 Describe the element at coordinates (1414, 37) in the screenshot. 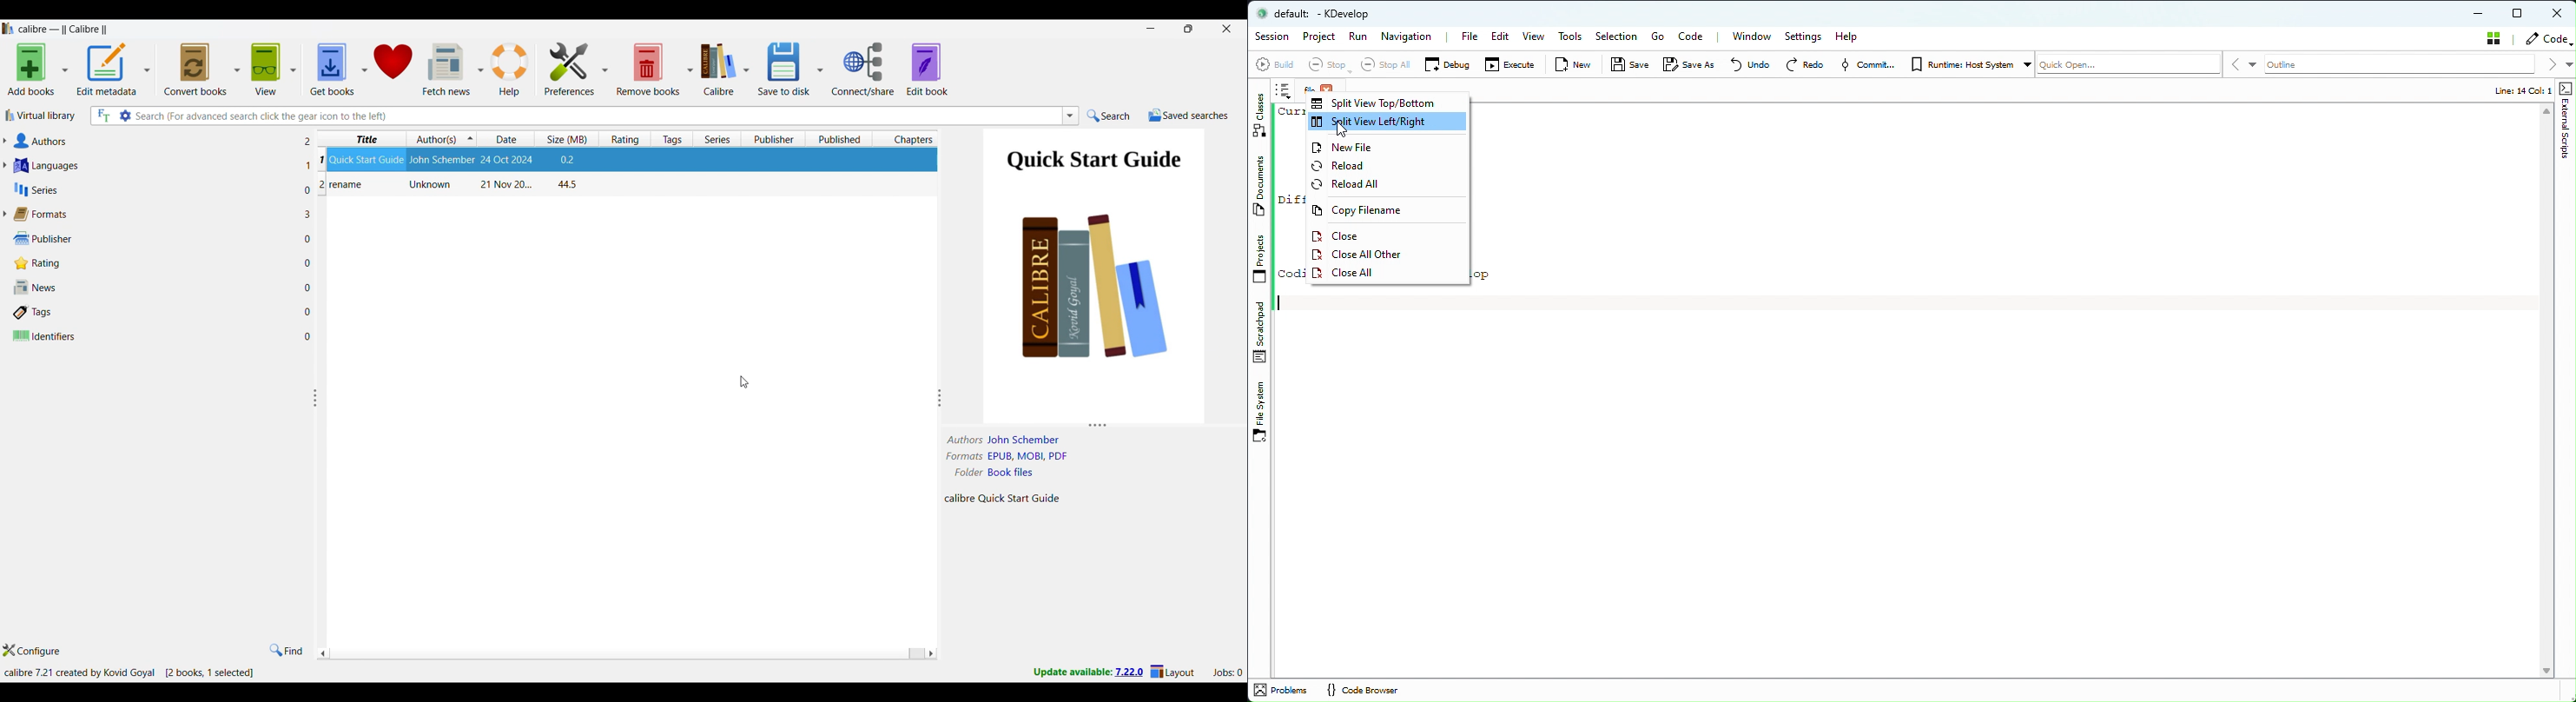

I see `Navigation` at that location.